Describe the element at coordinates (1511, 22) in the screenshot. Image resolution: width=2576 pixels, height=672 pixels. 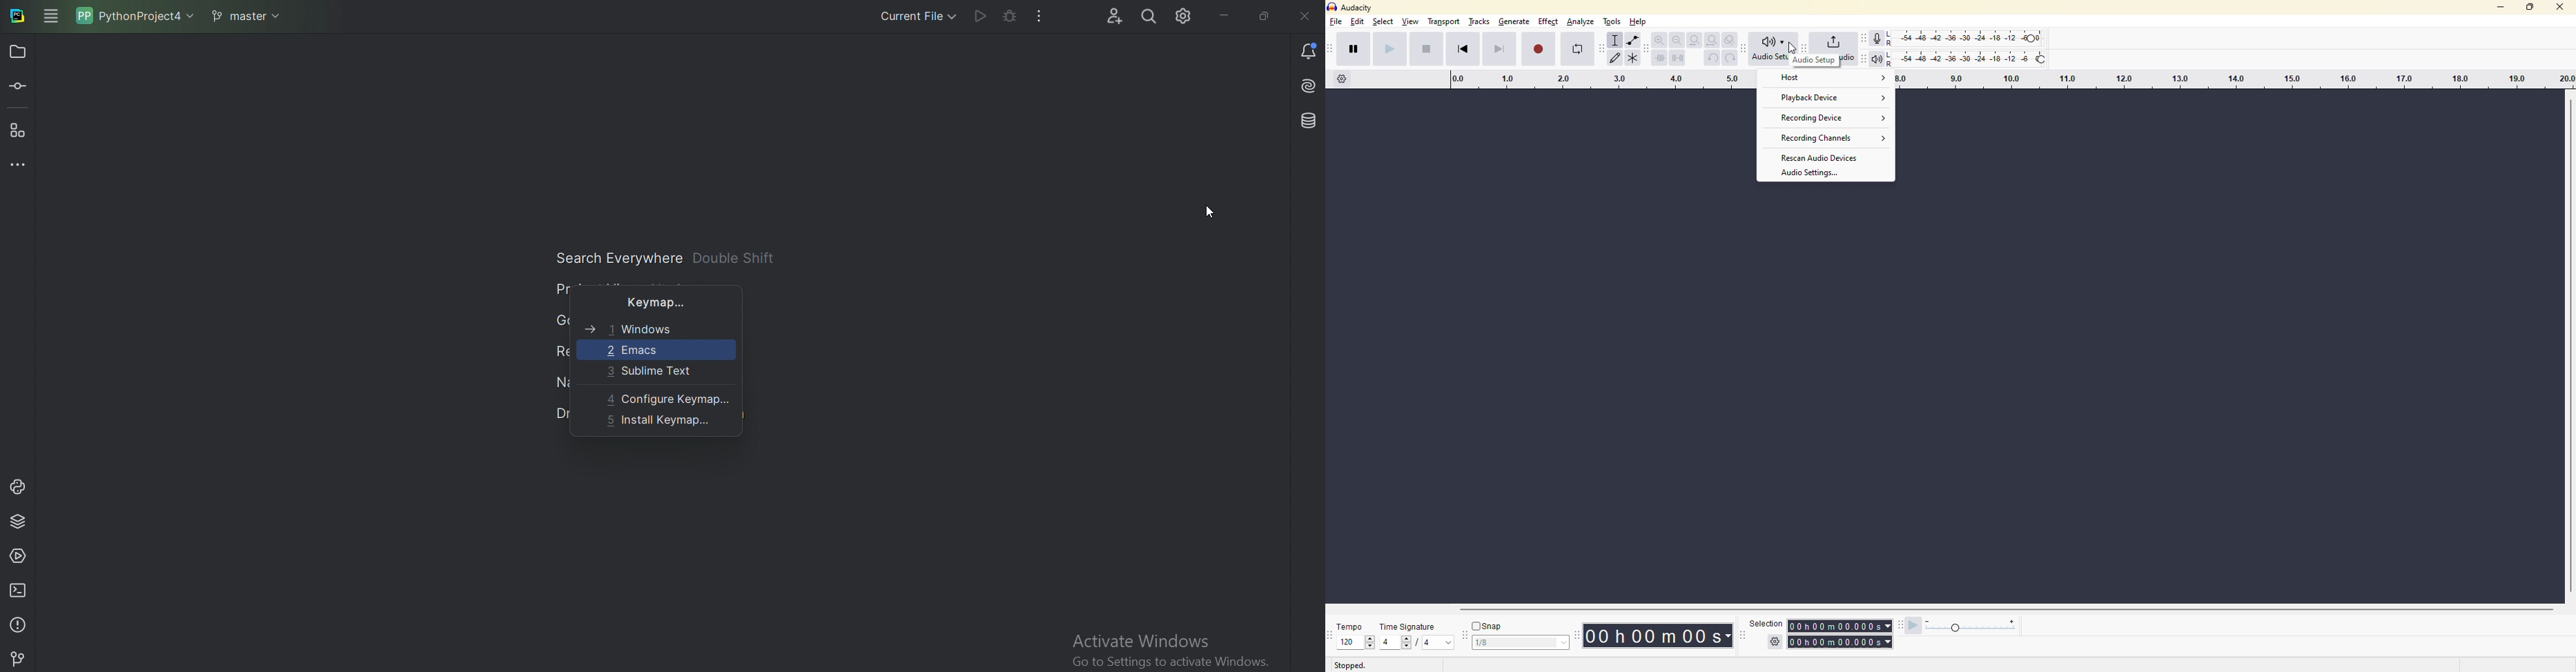
I see `generate` at that location.